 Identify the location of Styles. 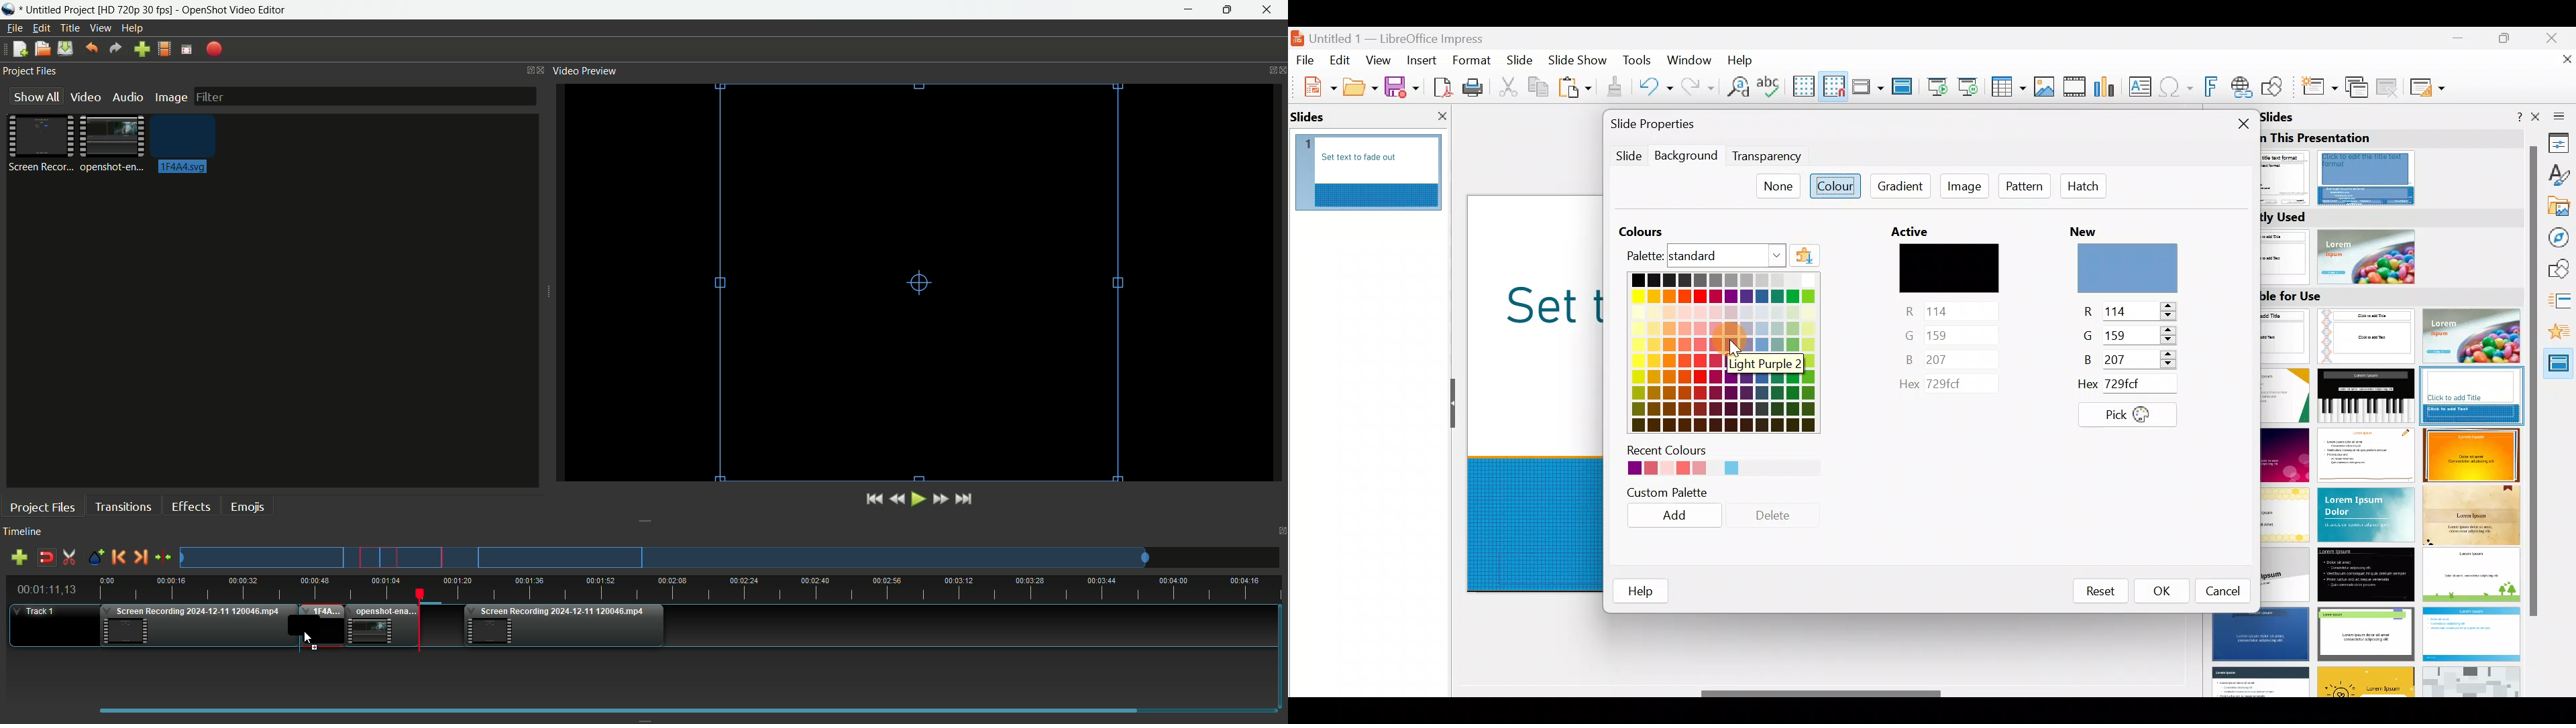
(2559, 177).